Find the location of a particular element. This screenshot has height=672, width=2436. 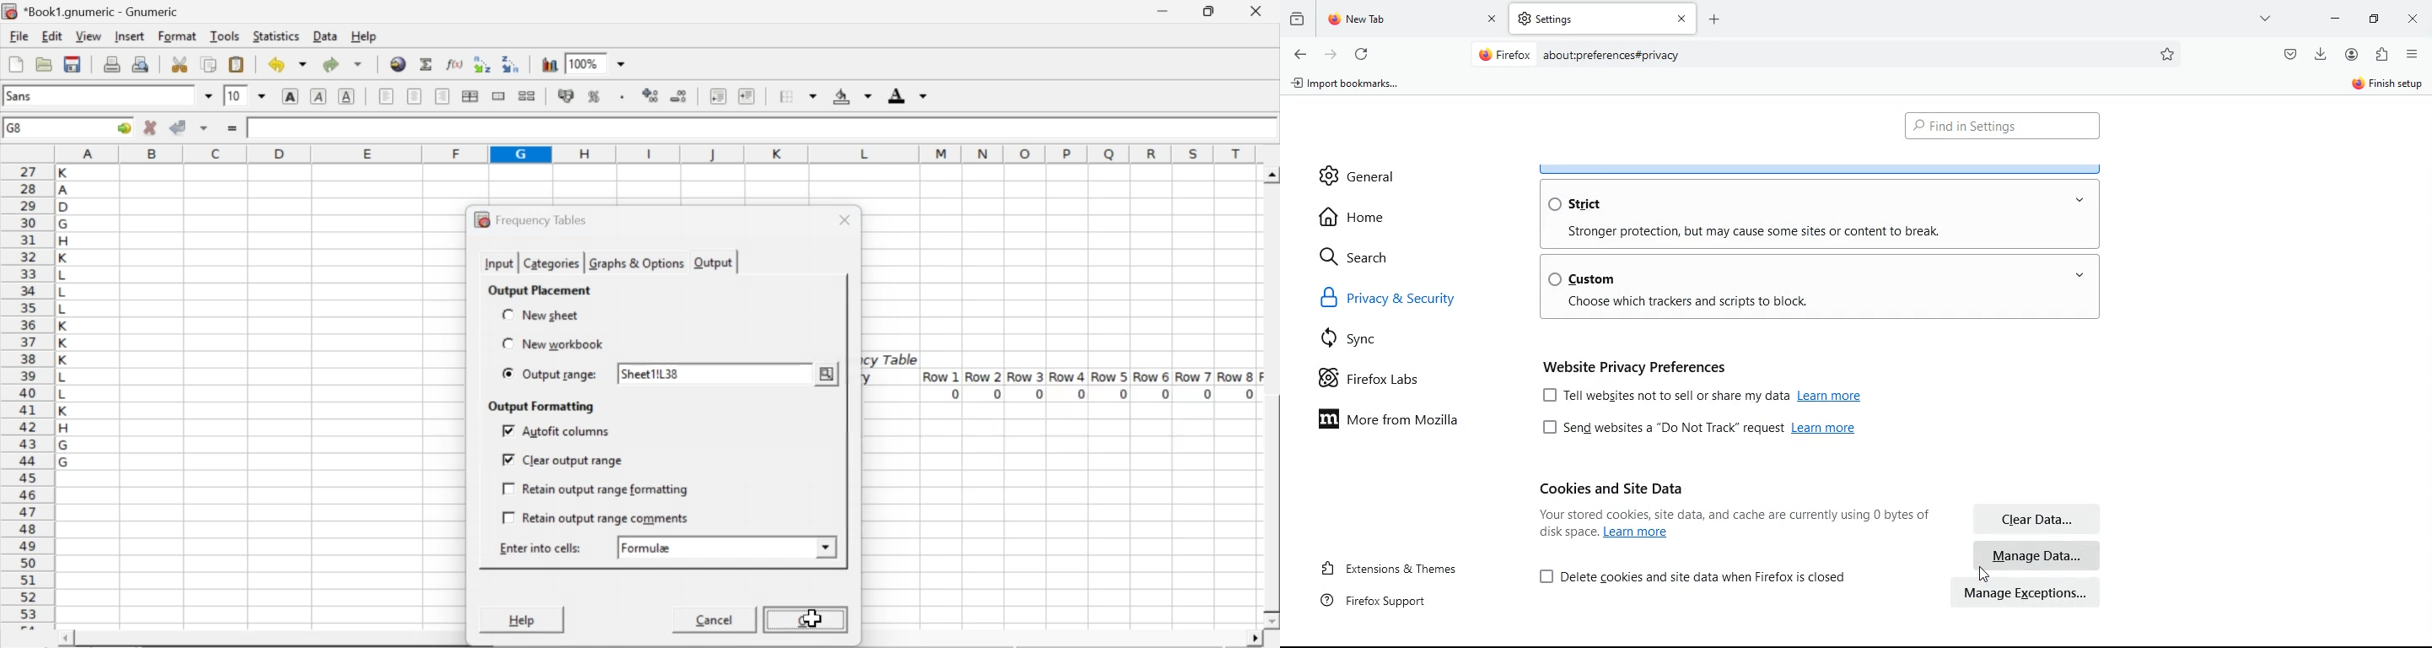

align right is located at coordinates (442, 97).